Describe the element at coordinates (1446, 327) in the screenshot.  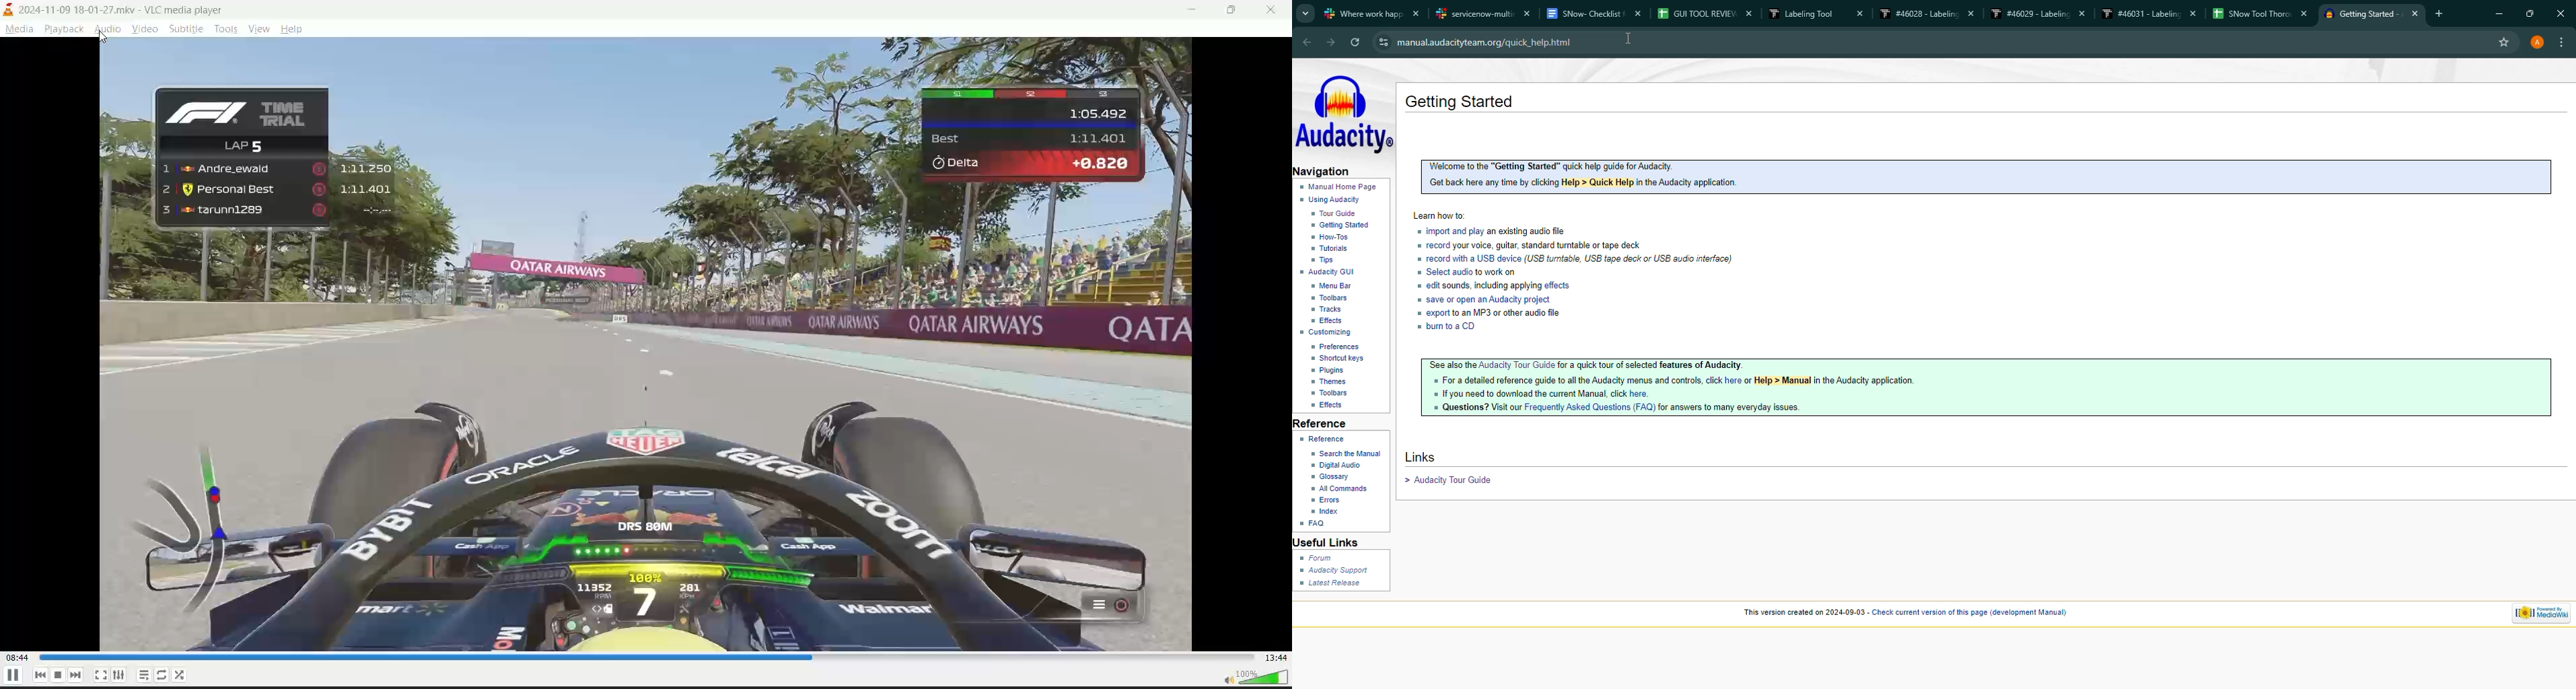
I see `burn to a CD` at that location.